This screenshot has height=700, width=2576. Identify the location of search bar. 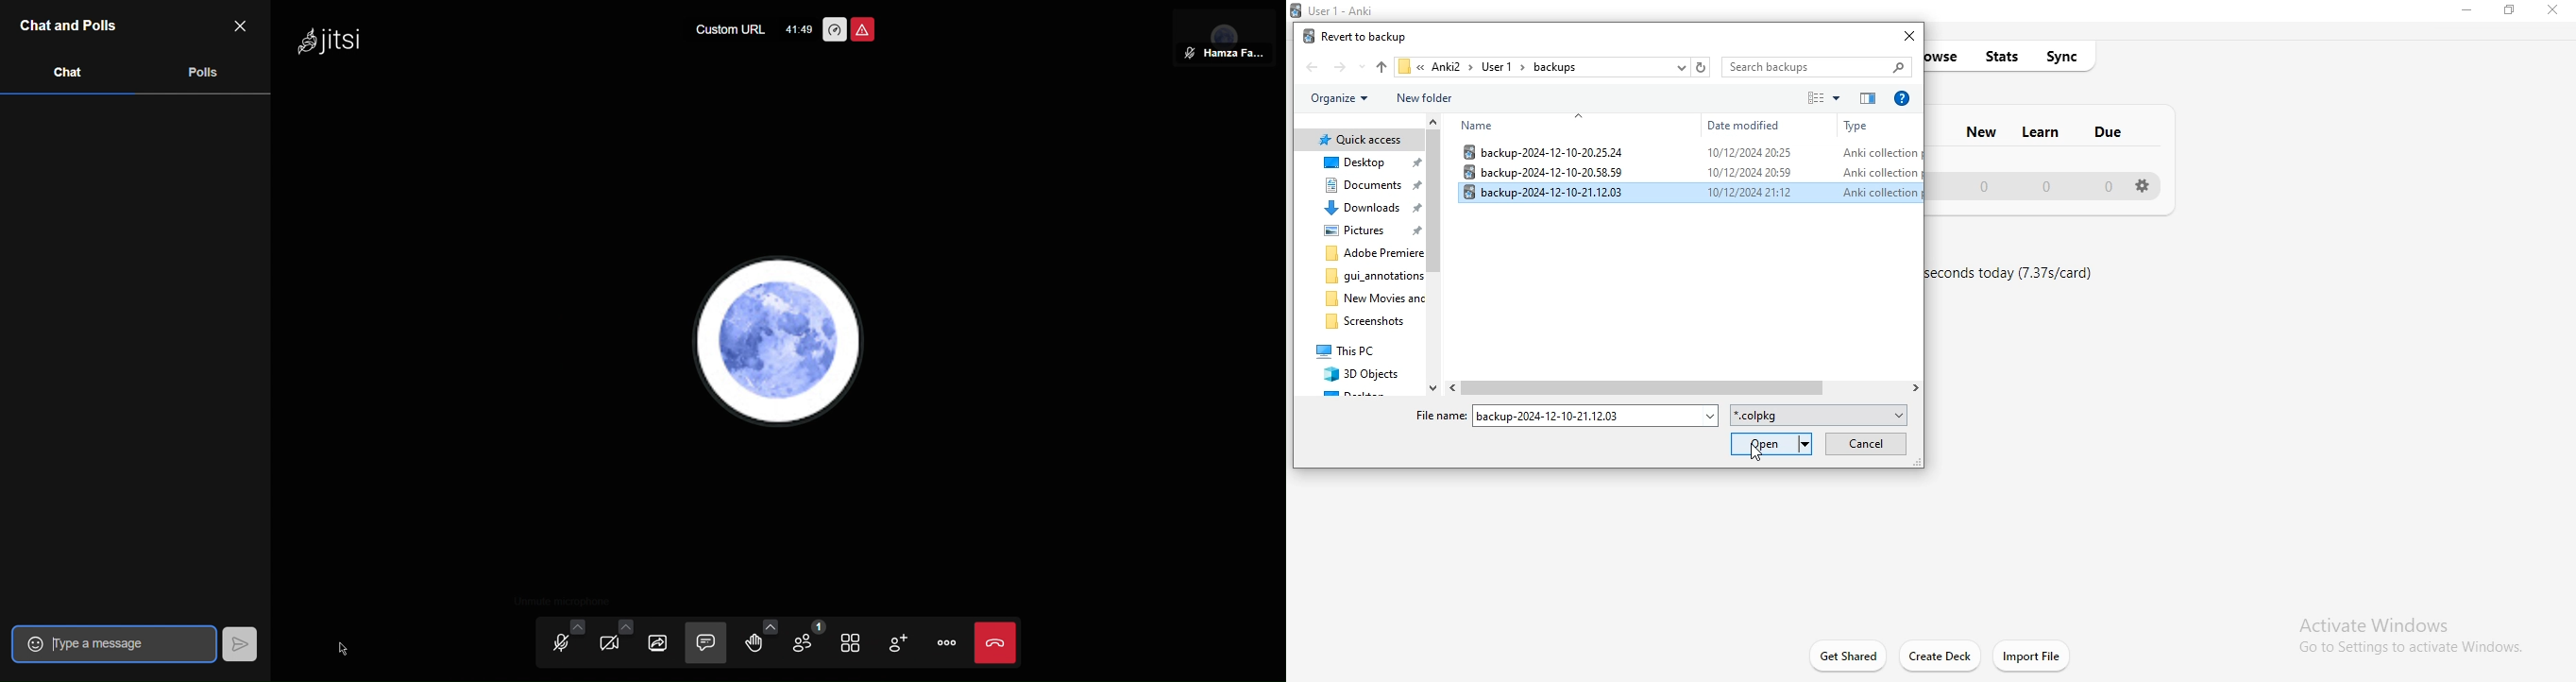
(1817, 66).